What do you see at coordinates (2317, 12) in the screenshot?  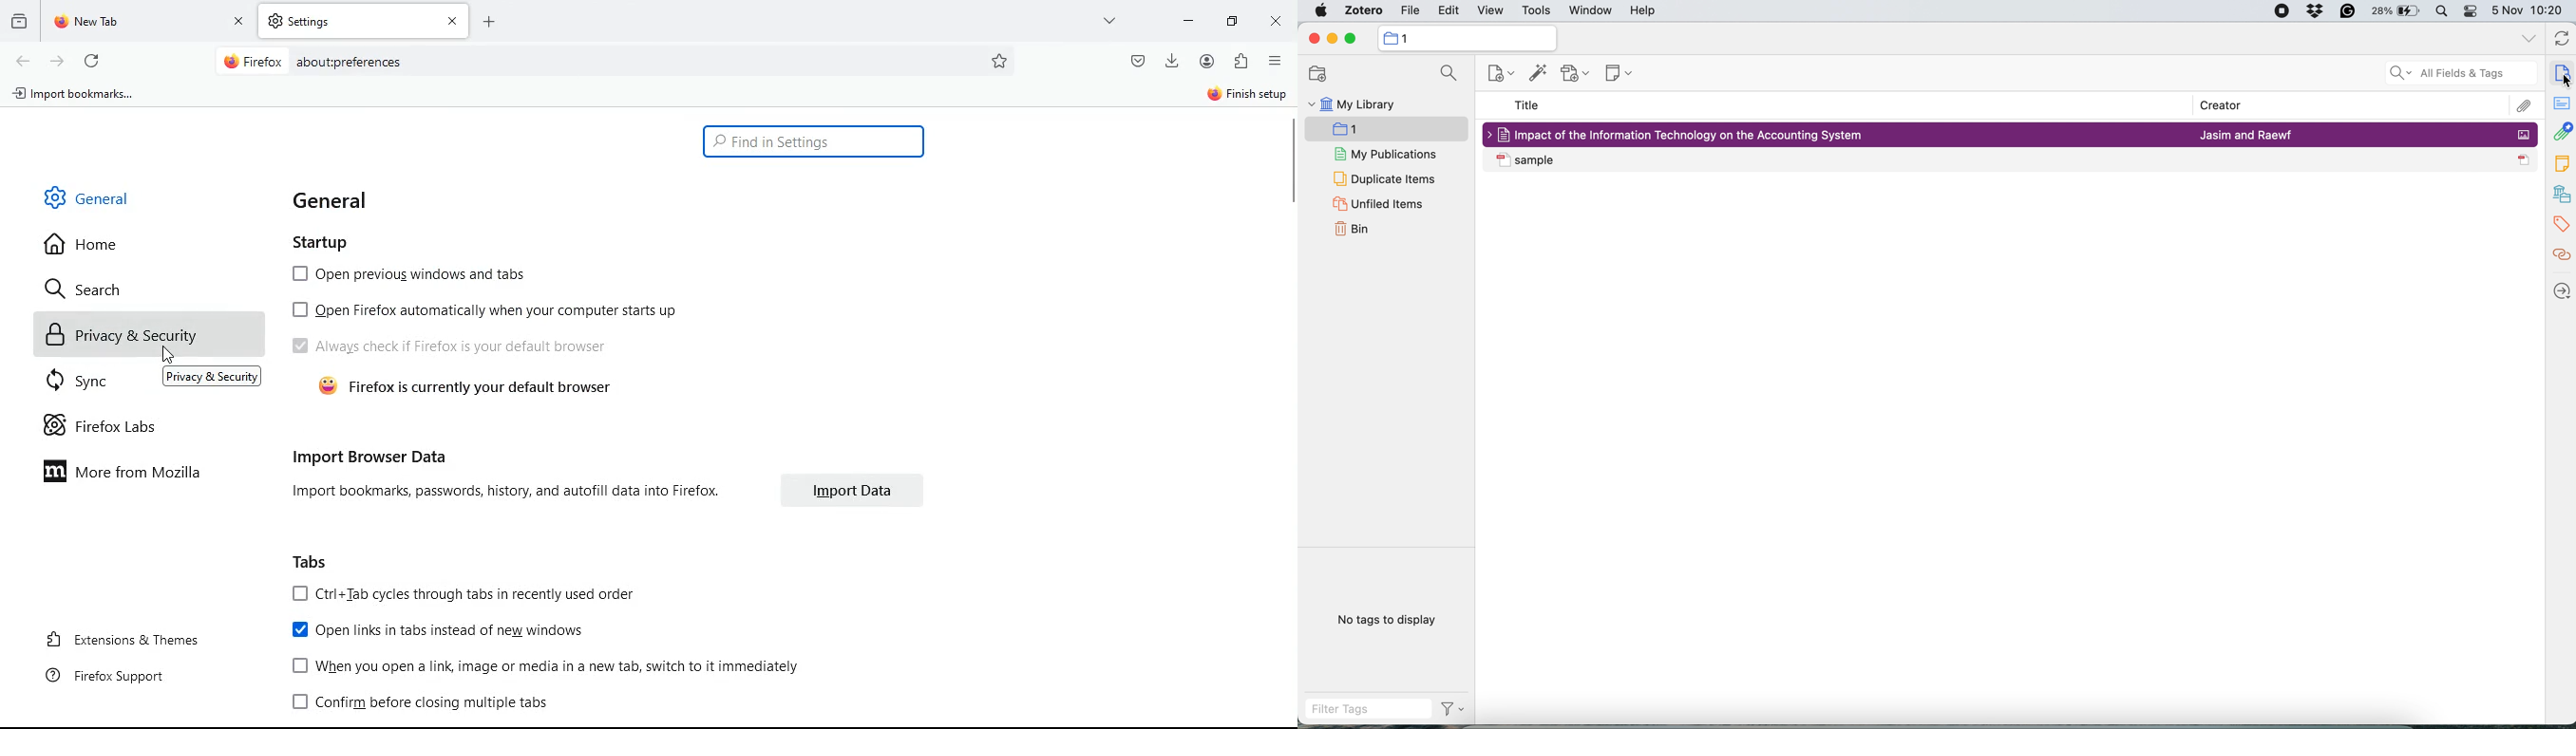 I see `dropbox` at bounding box center [2317, 12].